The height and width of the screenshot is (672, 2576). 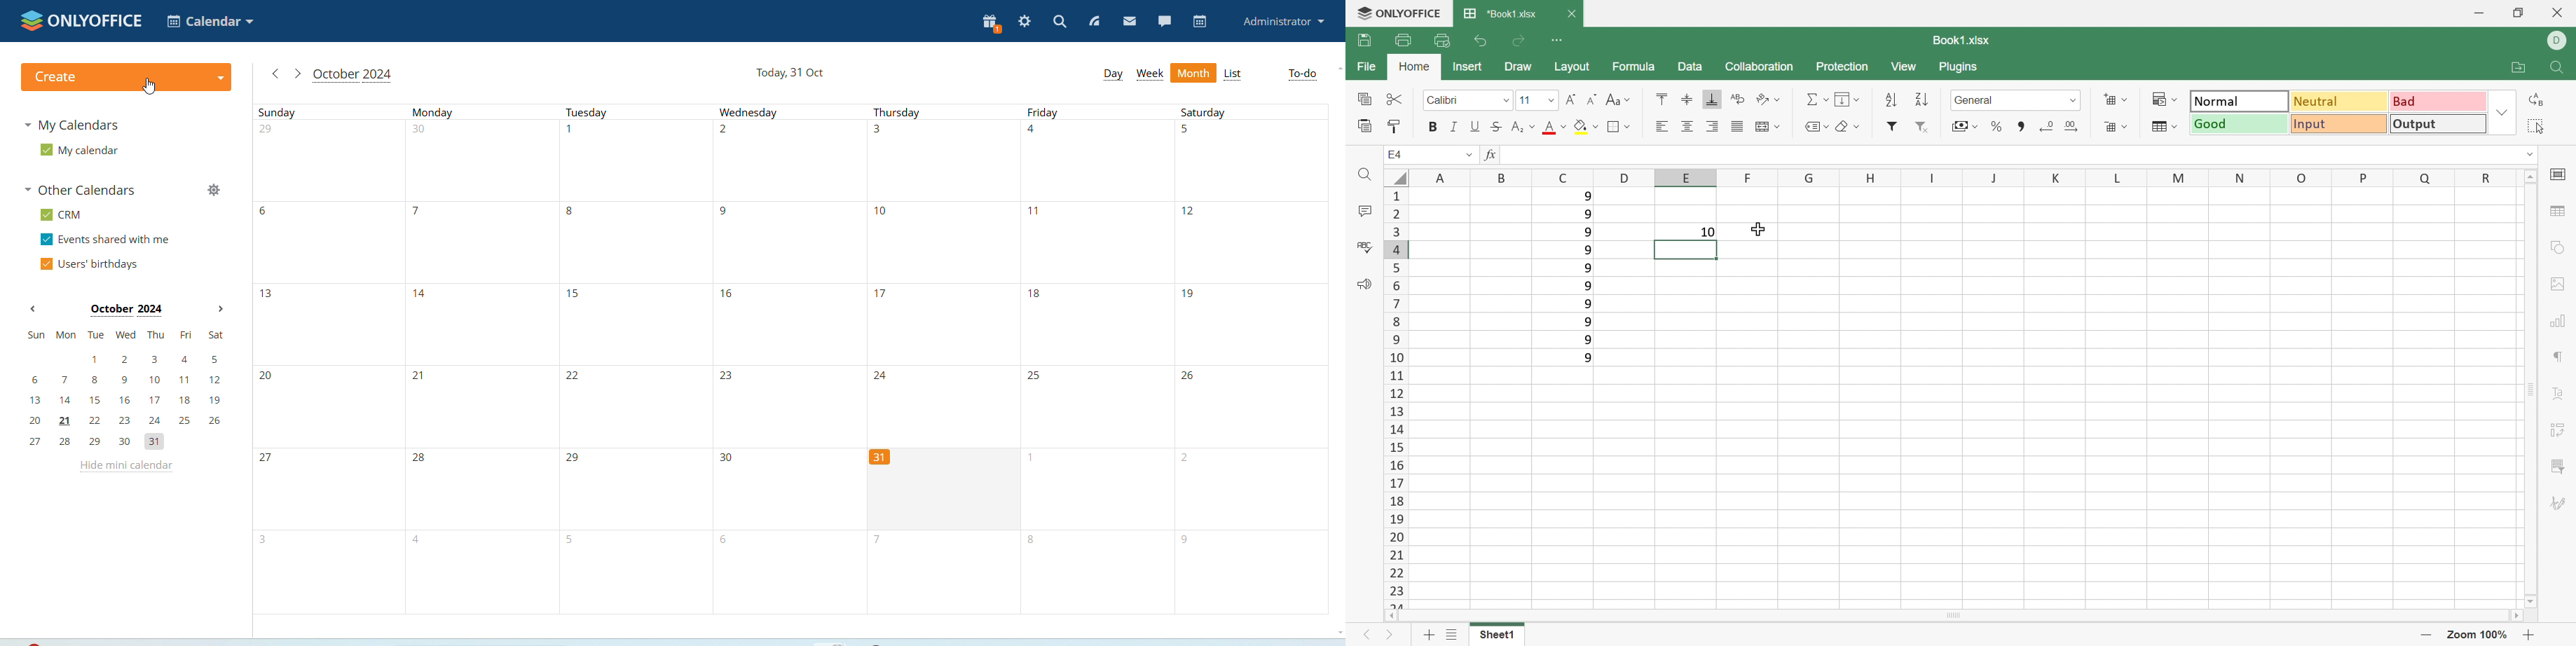 What do you see at coordinates (149, 88) in the screenshot?
I see `cursor` at bounding box center [149, 88].